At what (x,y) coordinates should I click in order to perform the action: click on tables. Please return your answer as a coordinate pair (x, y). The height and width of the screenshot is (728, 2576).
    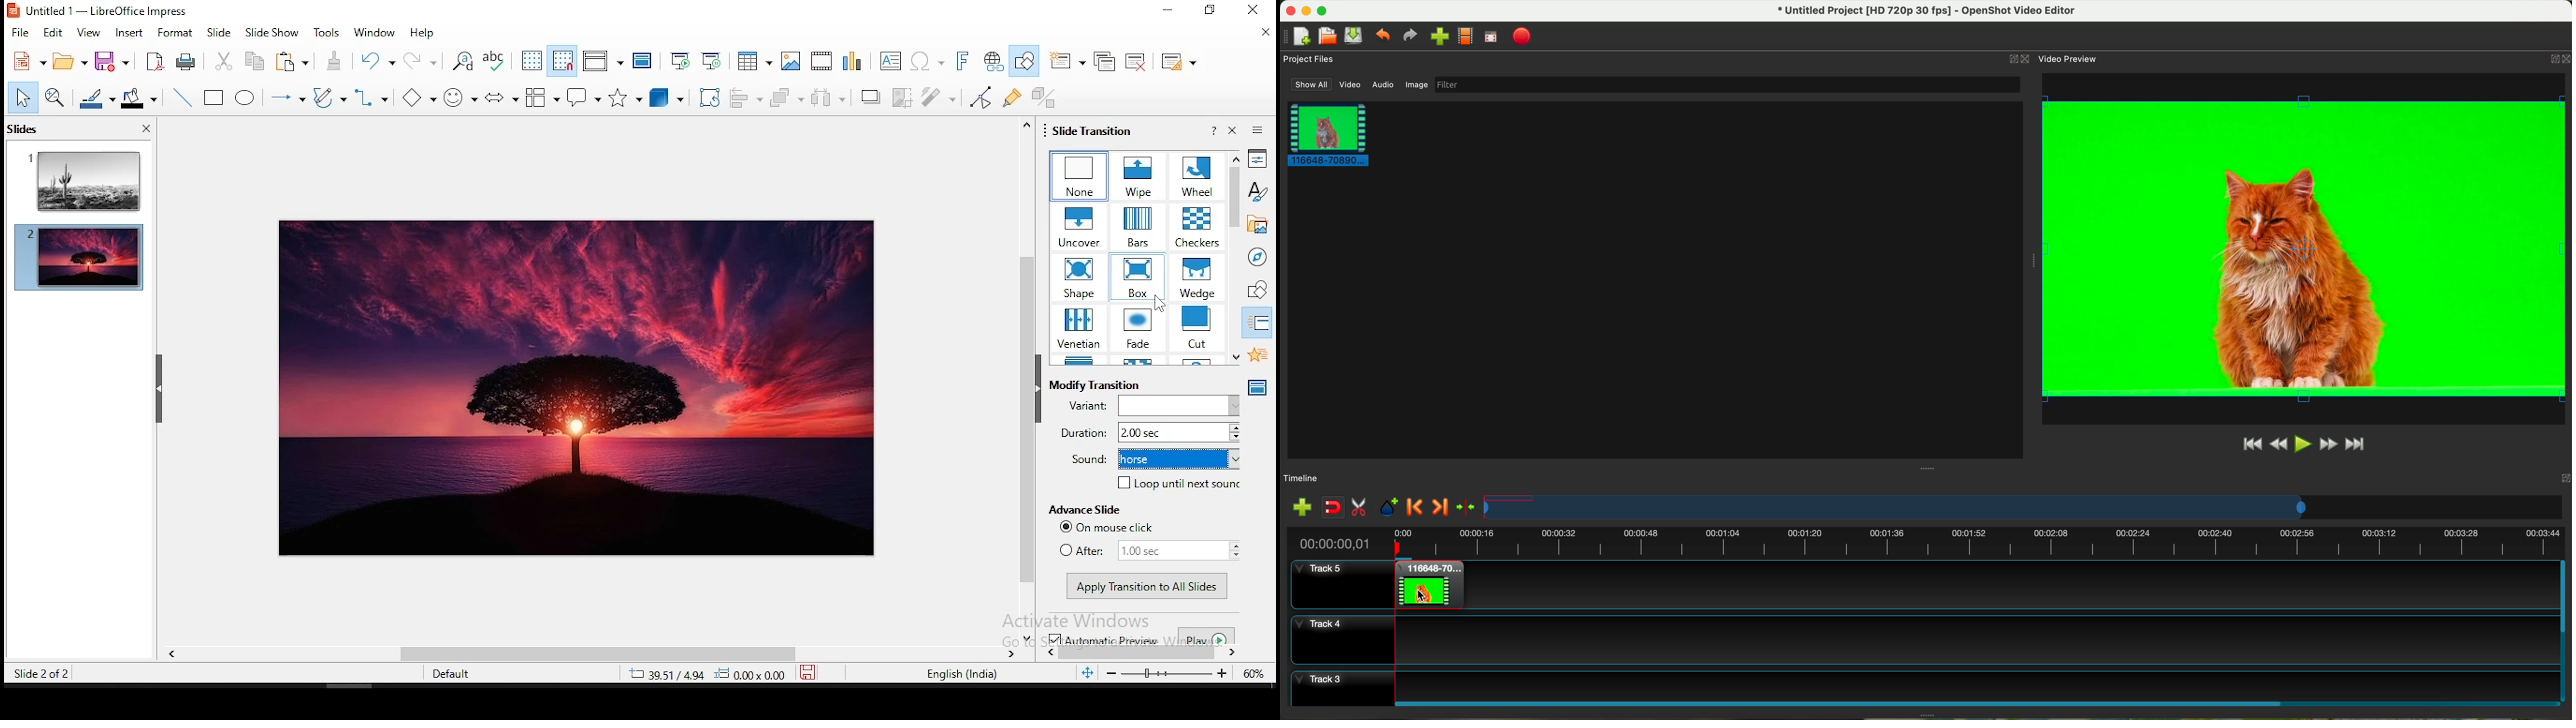
    Looking at the image, I should click on (754, 59).